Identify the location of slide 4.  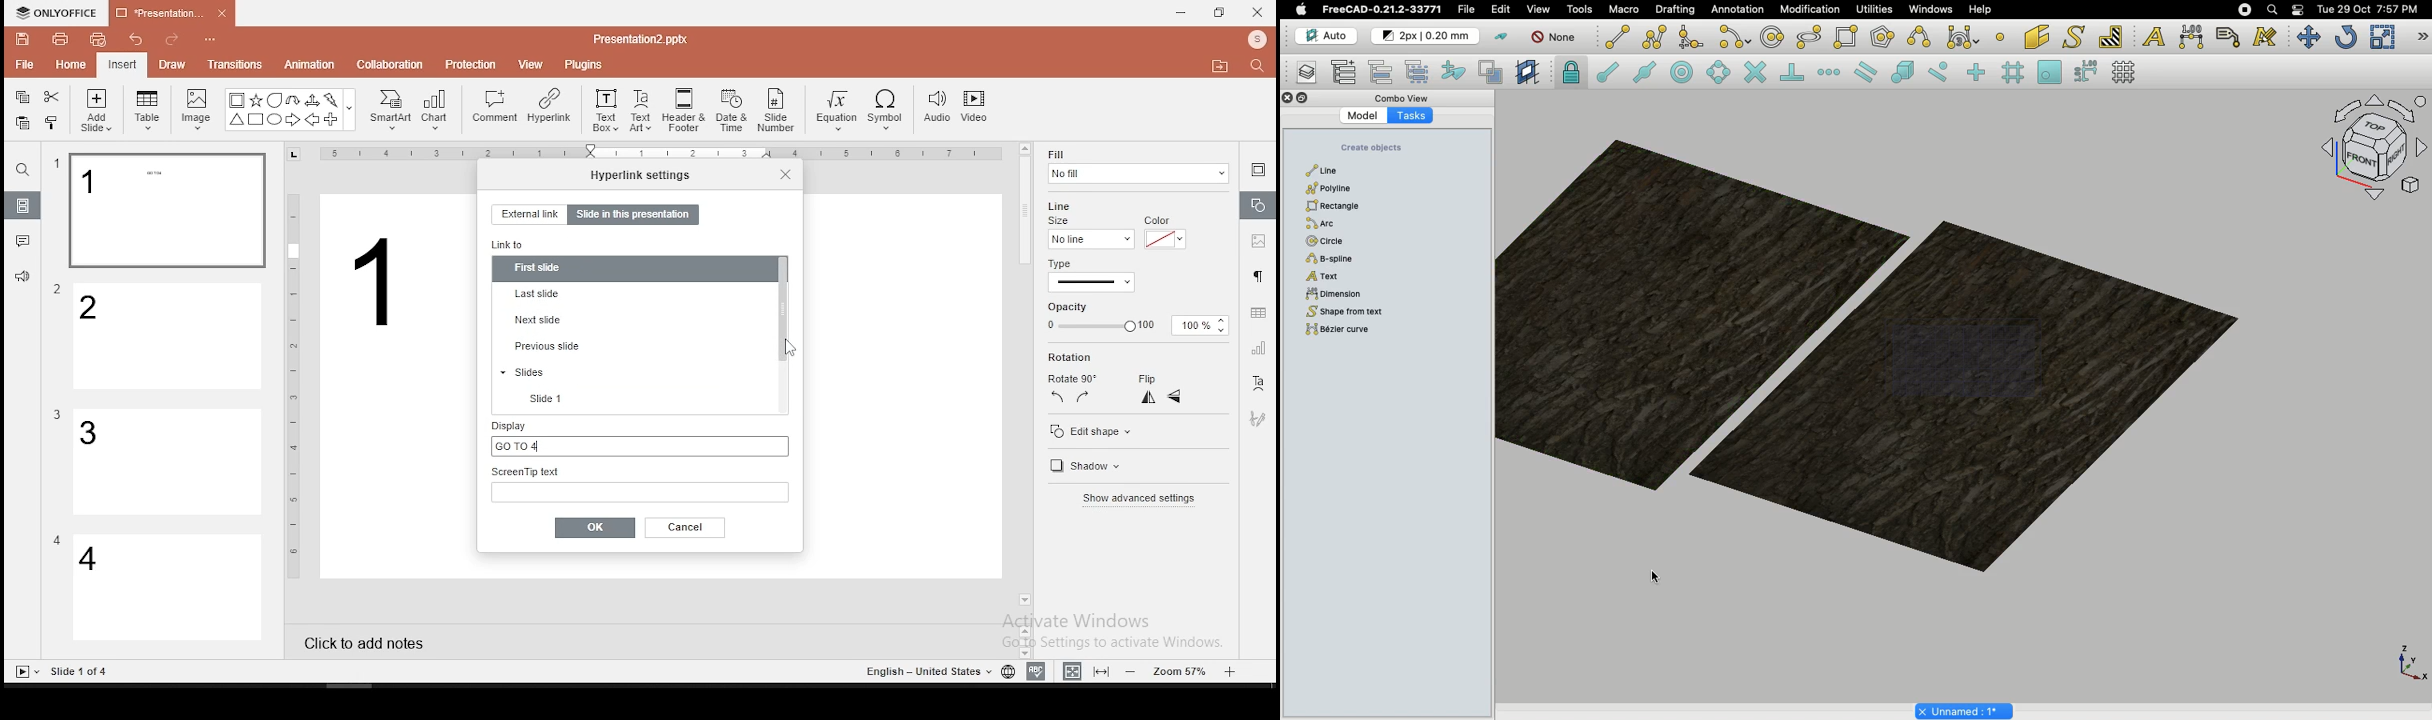
(168, 589).